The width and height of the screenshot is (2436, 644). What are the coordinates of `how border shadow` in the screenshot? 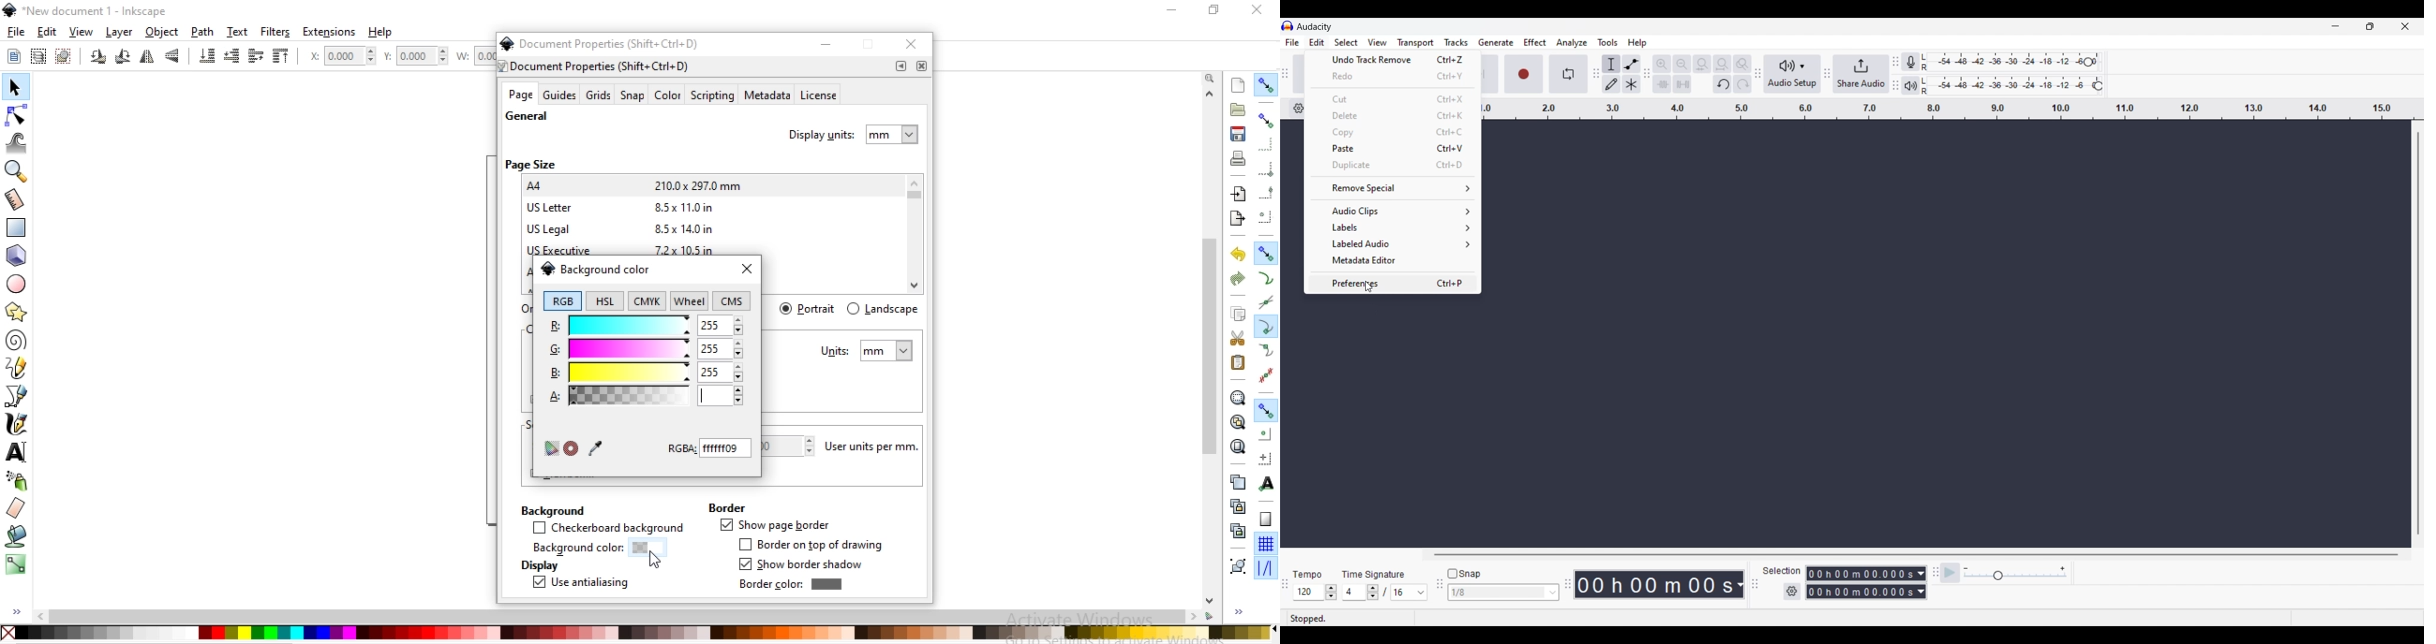 It's located at (804, 565).